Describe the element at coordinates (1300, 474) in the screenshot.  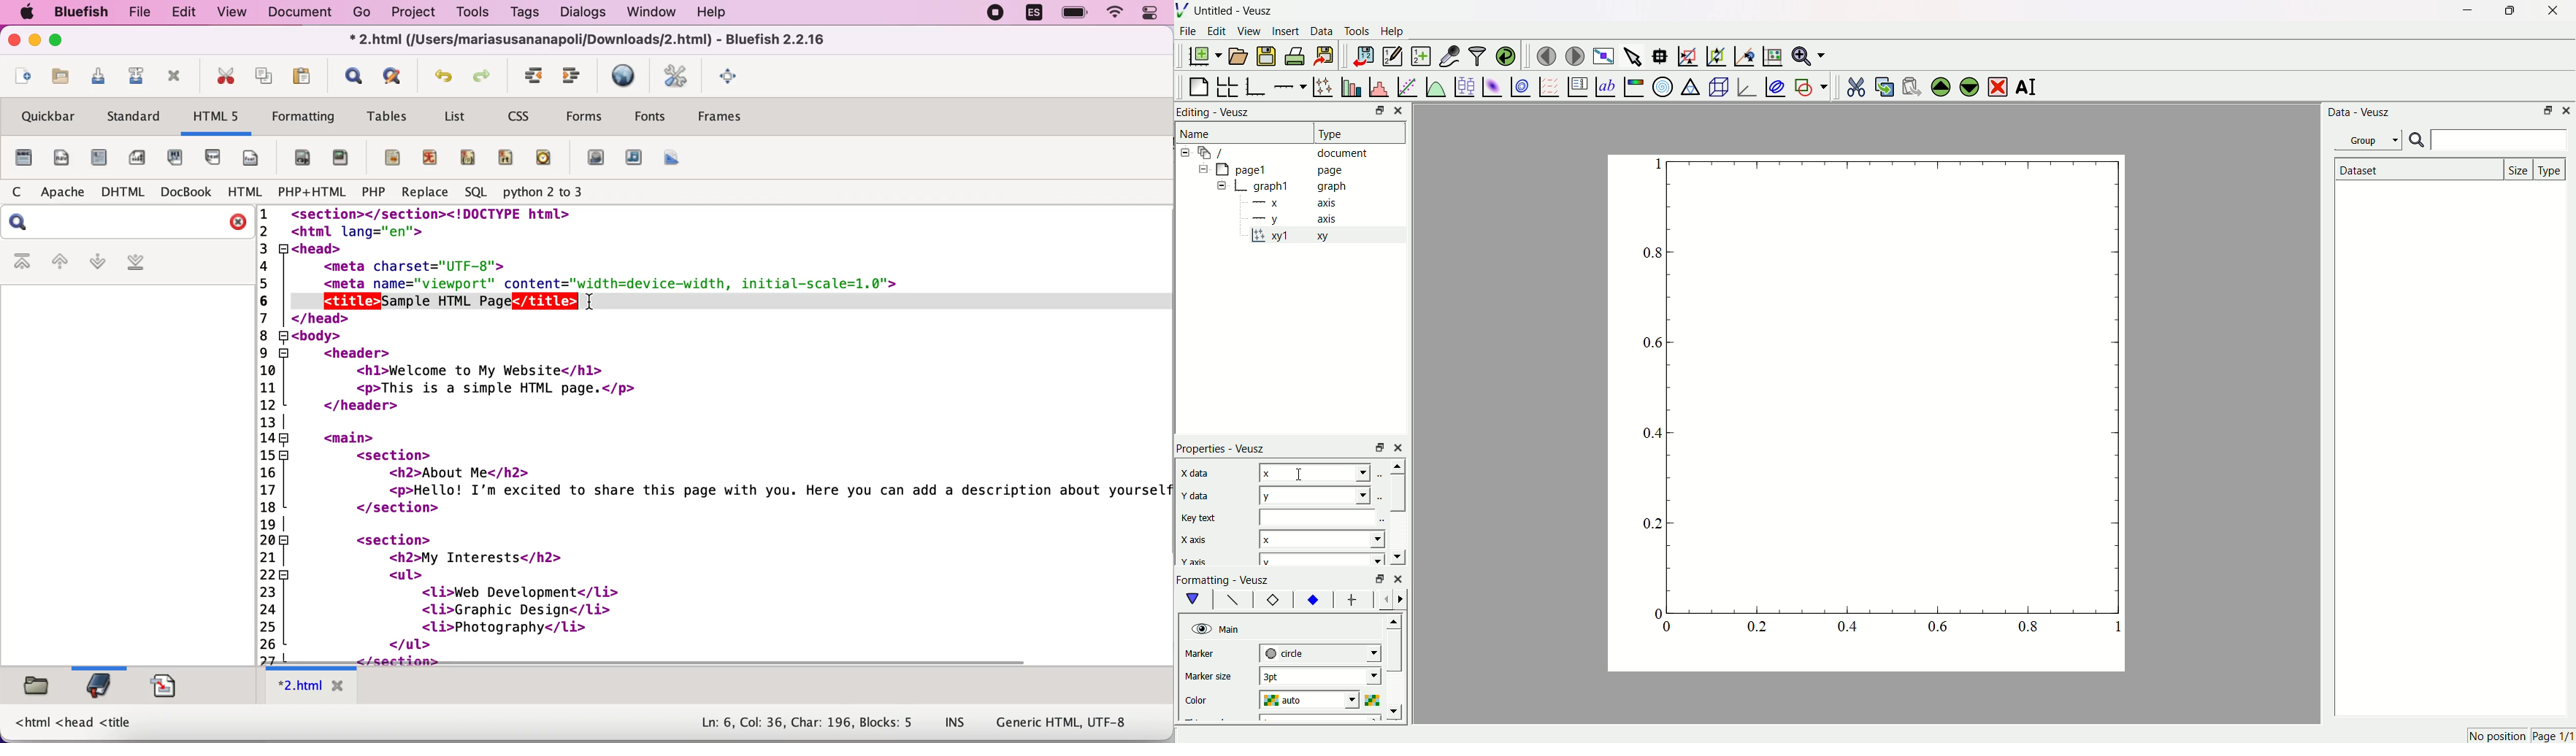
I see `cursor` at that location.